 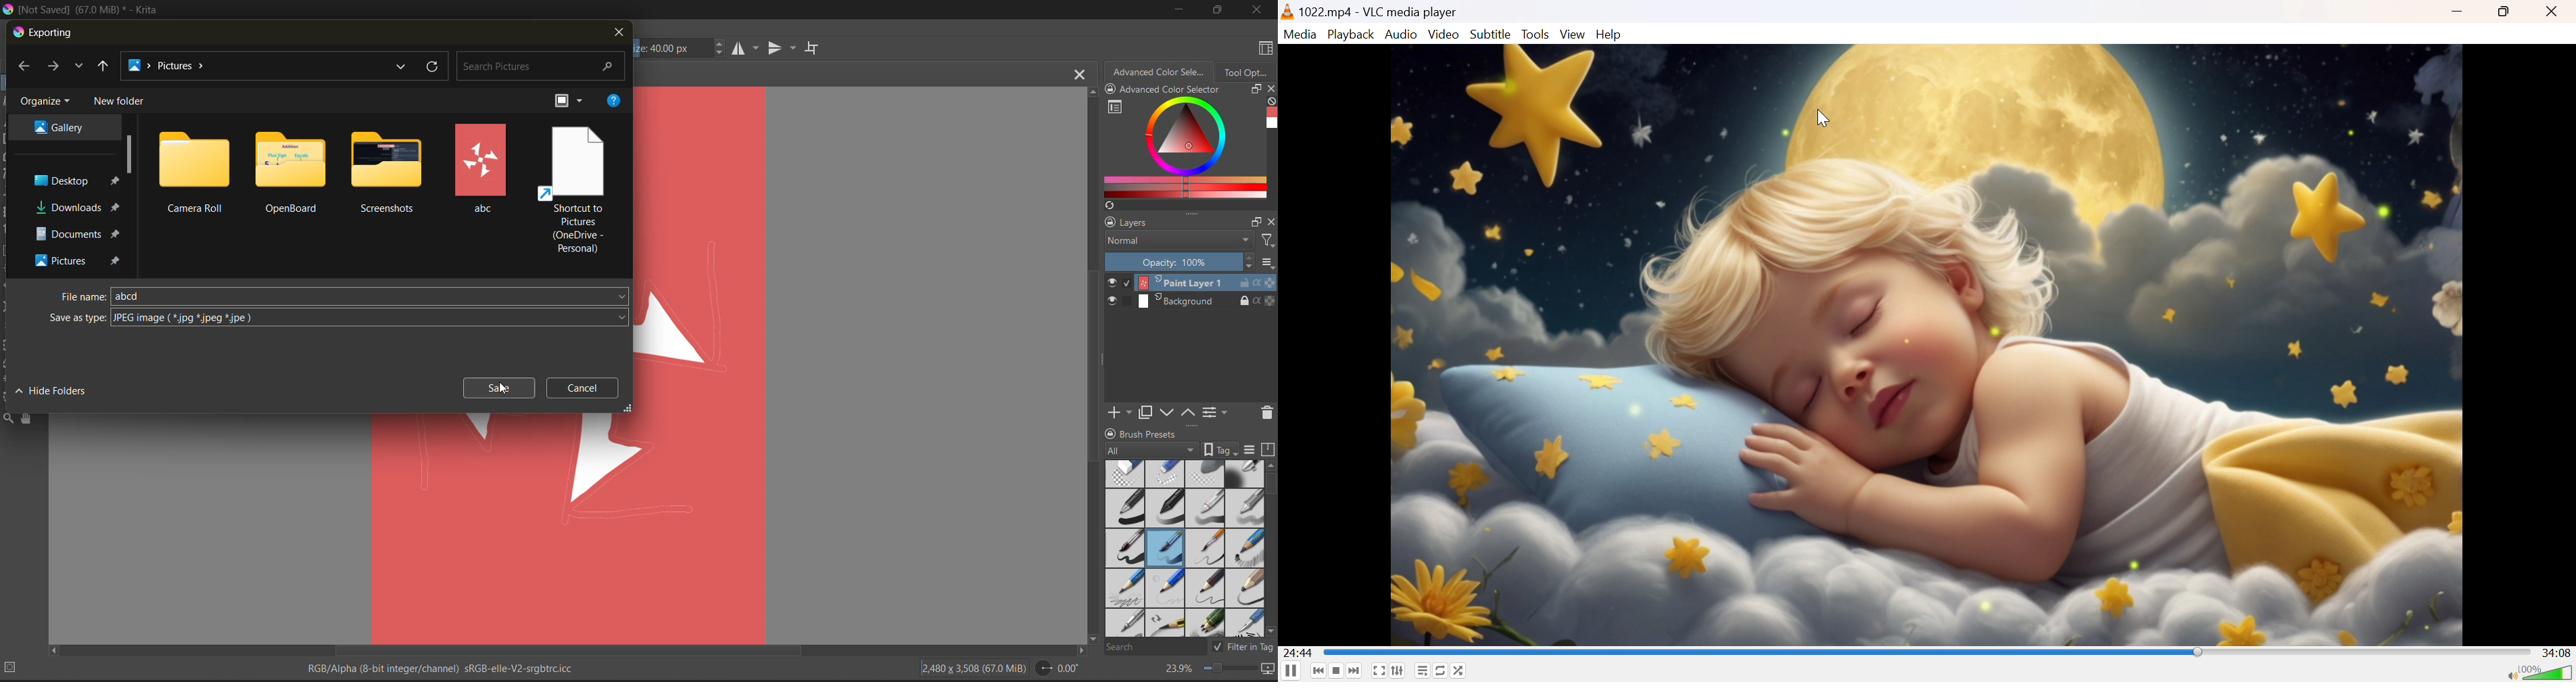 What do you see at coordinates (25, 66) in the screenshot?
I see `back` at bounding box center [25, 66].